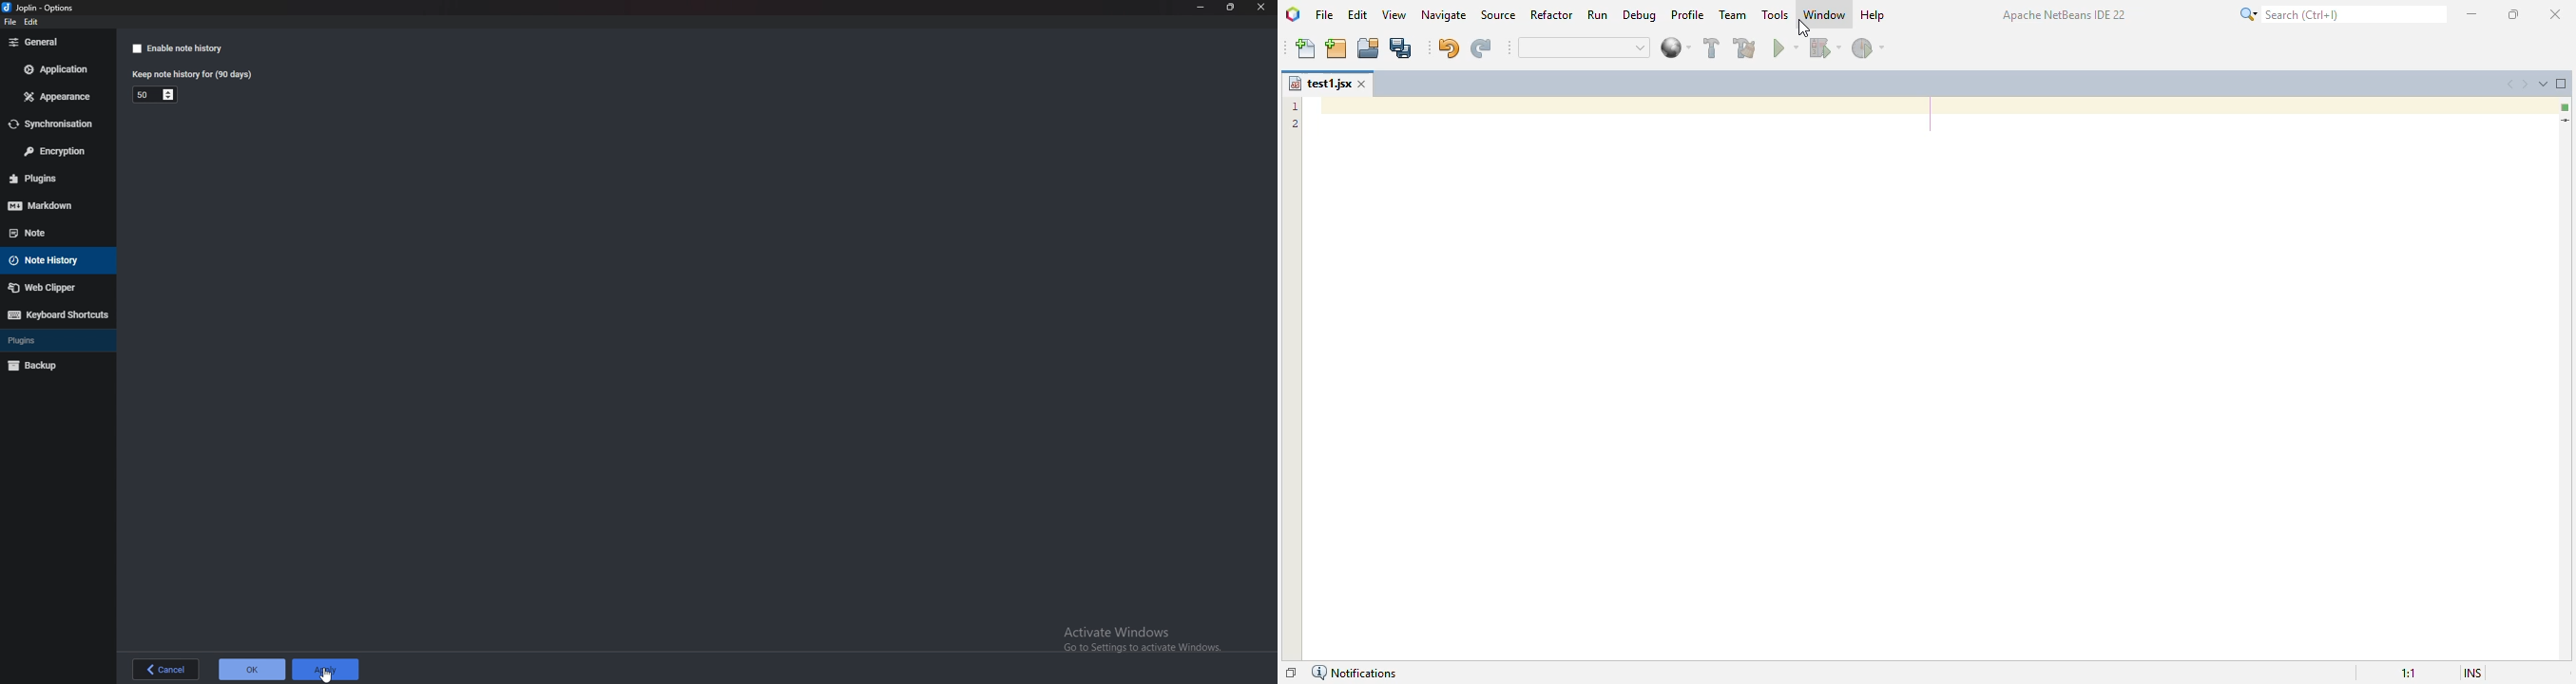  I want to click on note, so click(47, 232).